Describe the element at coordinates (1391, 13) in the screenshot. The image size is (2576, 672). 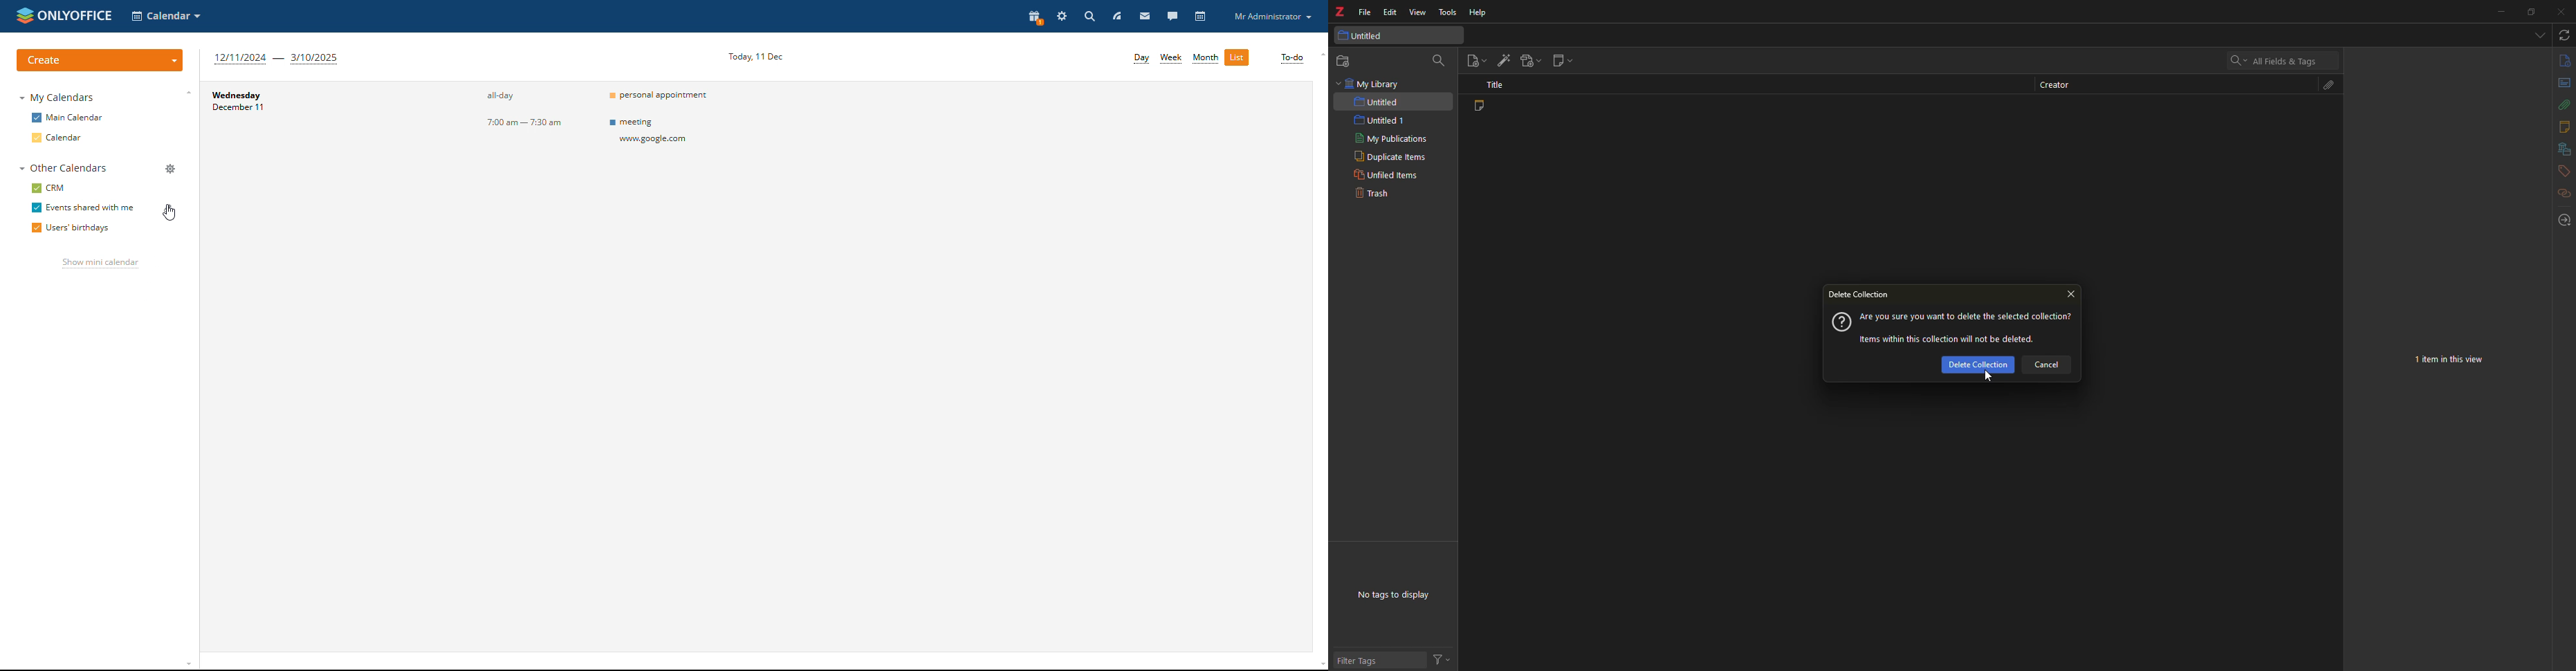
I see `edit` at that location.